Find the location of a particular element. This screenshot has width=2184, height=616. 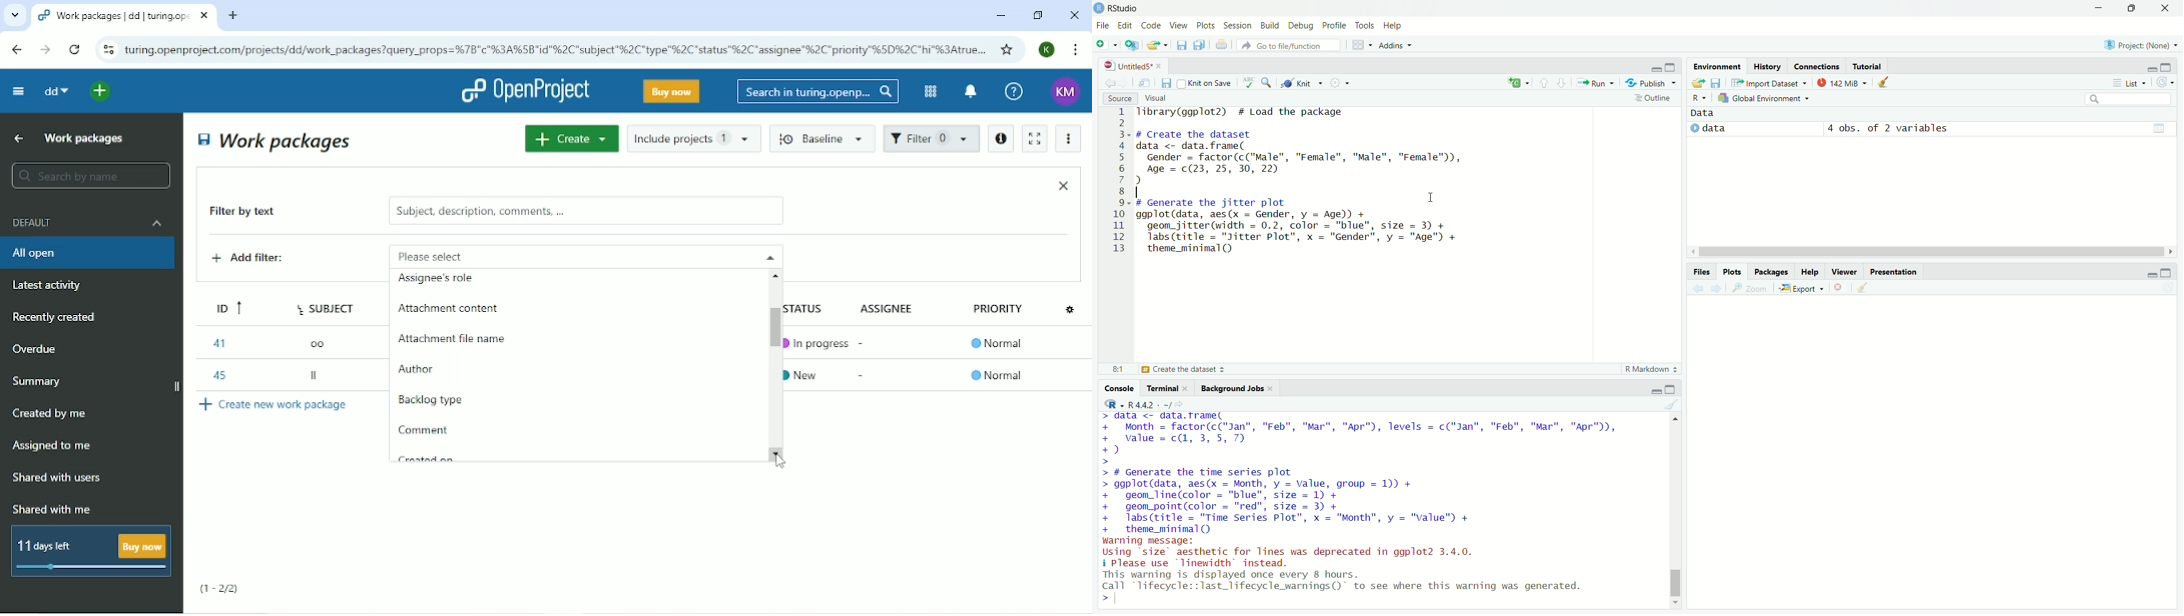

Work packages is located at coordinates (276, 140).